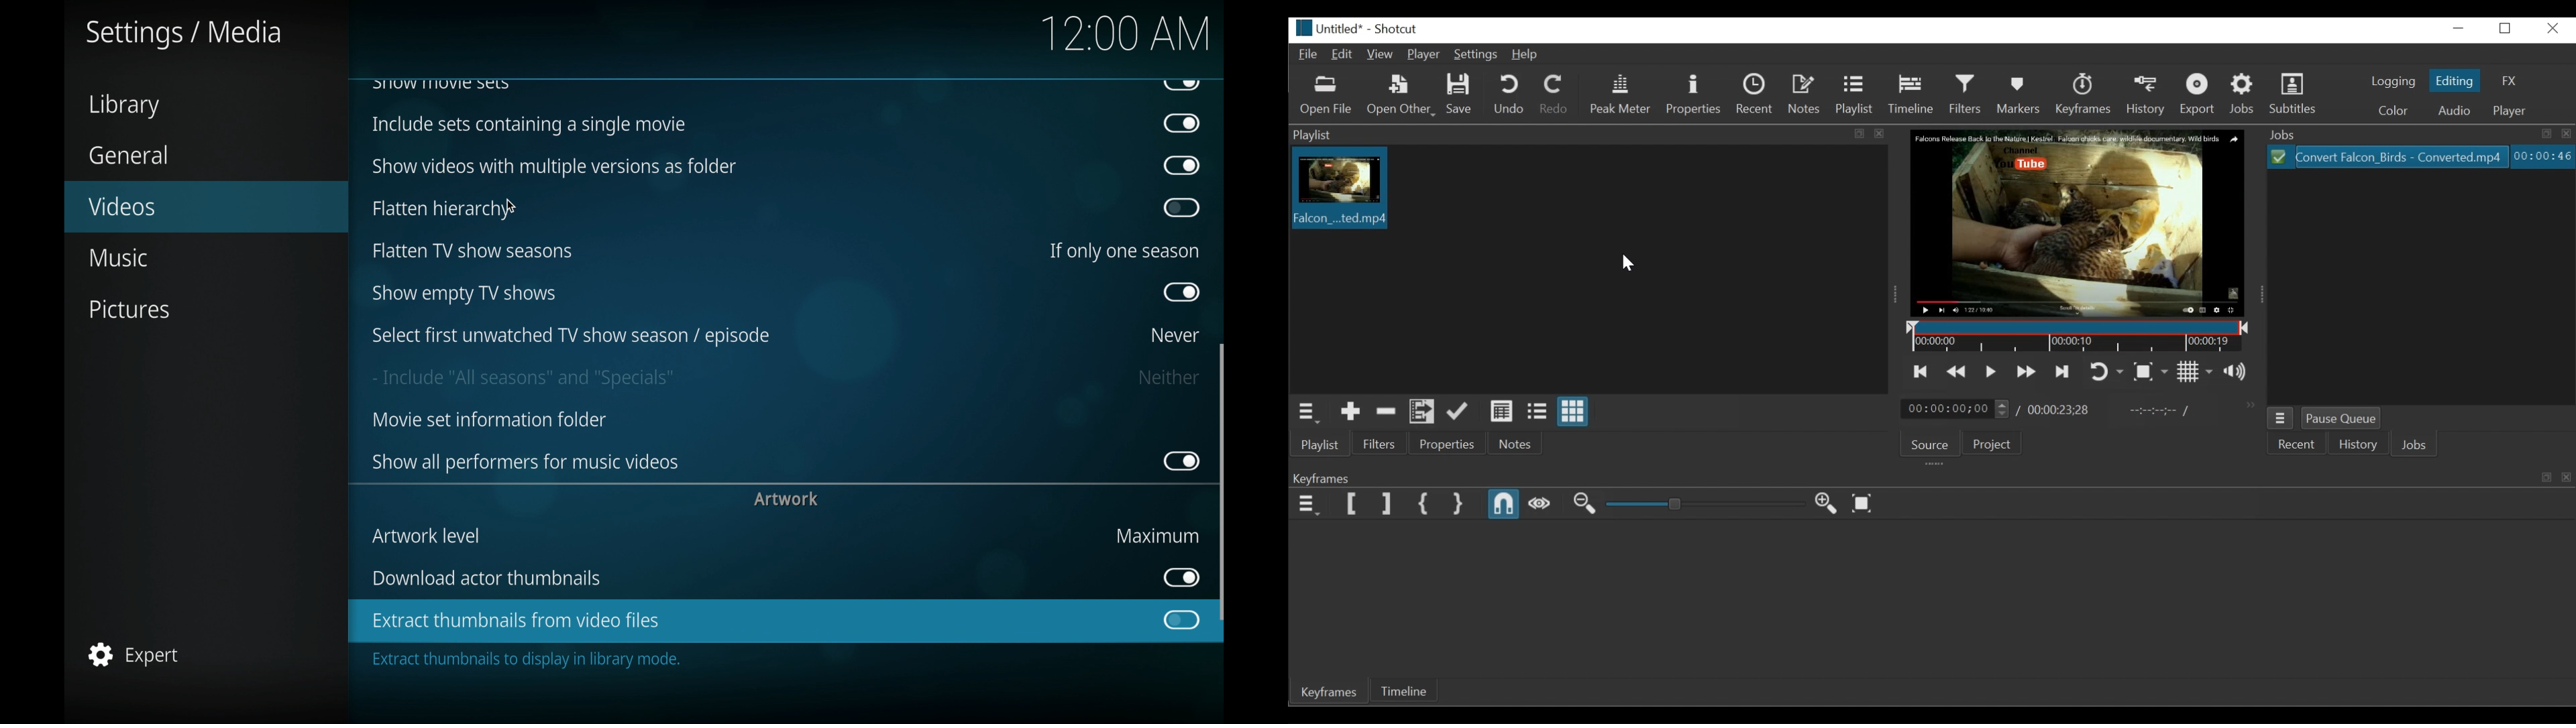  I want to click on Audio, so click(2457, 111).